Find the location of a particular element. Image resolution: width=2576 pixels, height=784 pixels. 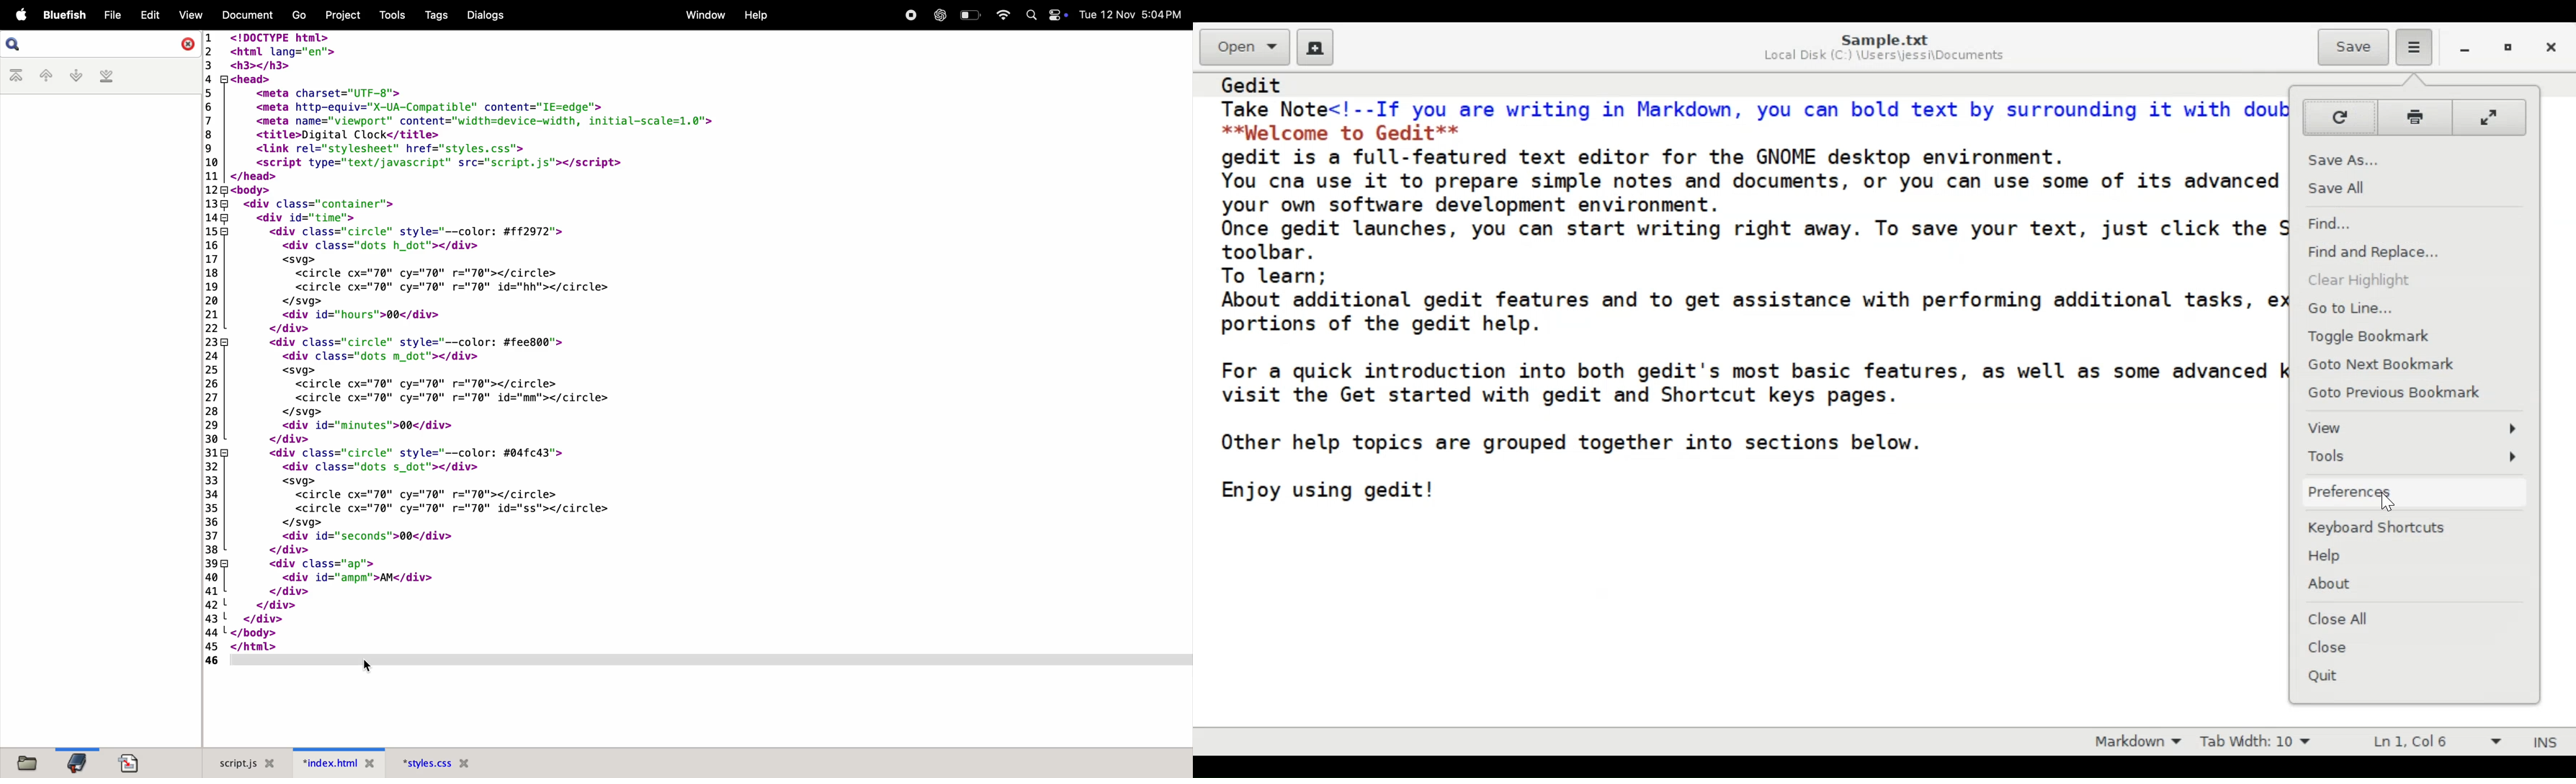

help is located at coordinates (756, 14).